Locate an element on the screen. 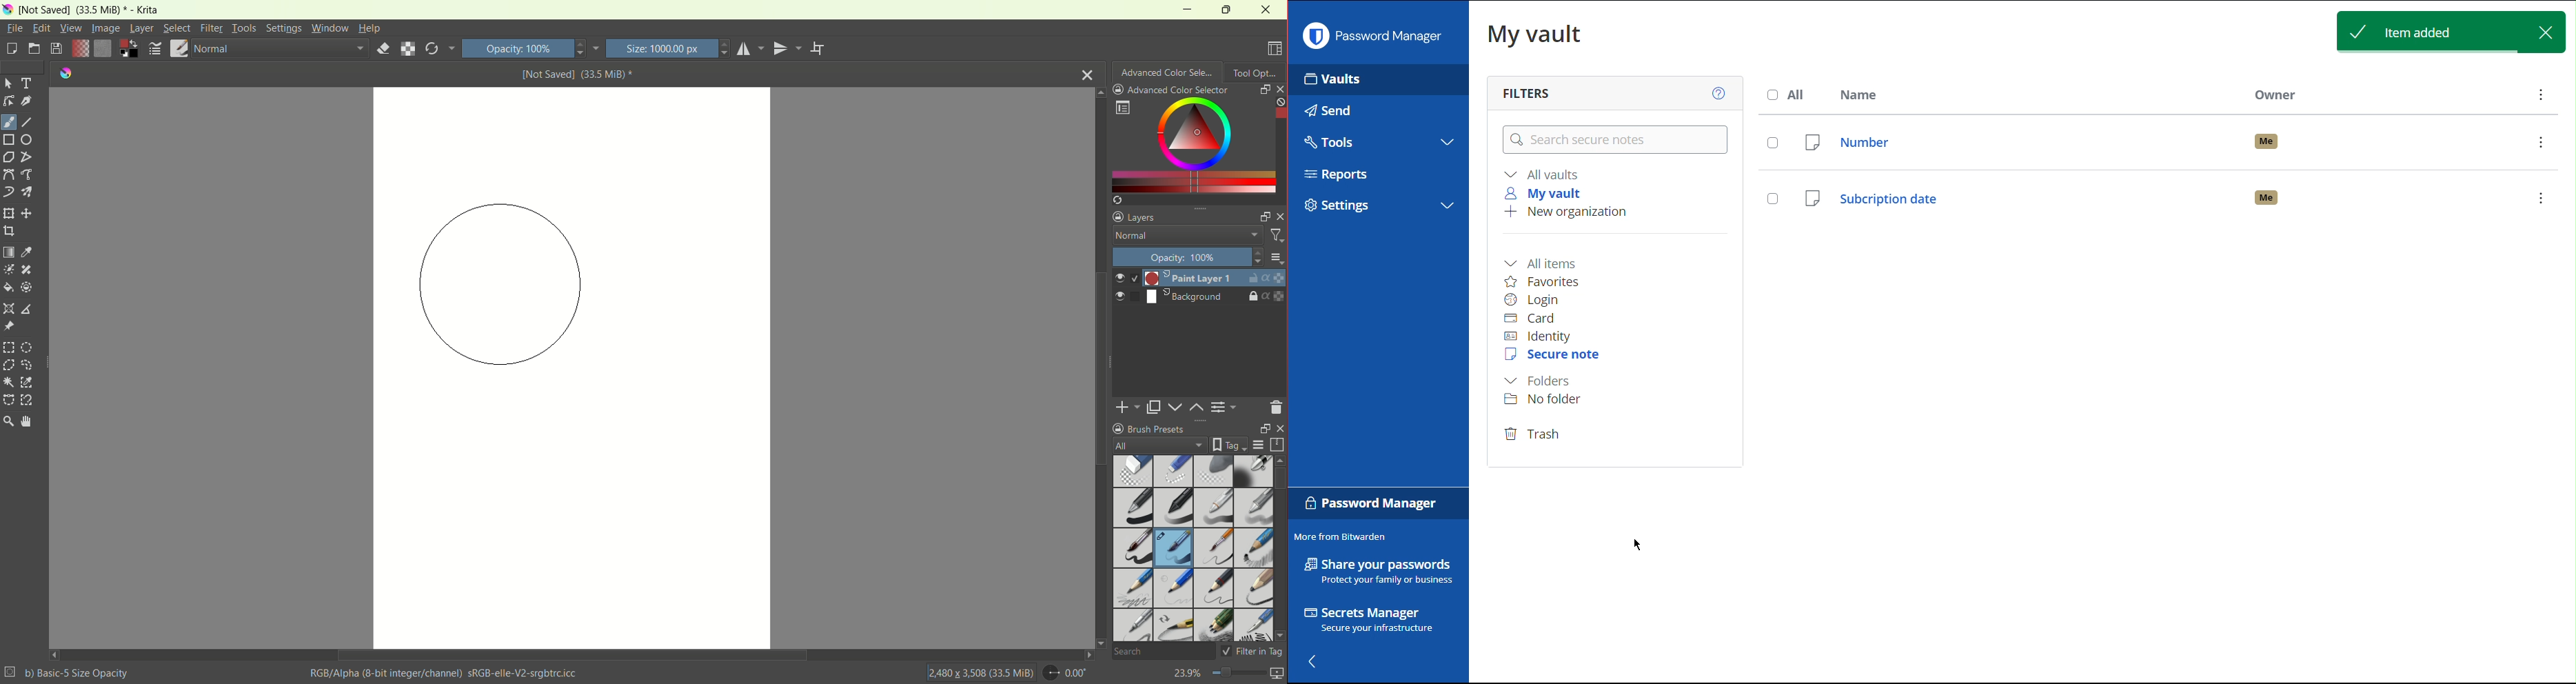 This screenshot has height=700, width=2576. basic 3 is located at coordinates (1213, 509).